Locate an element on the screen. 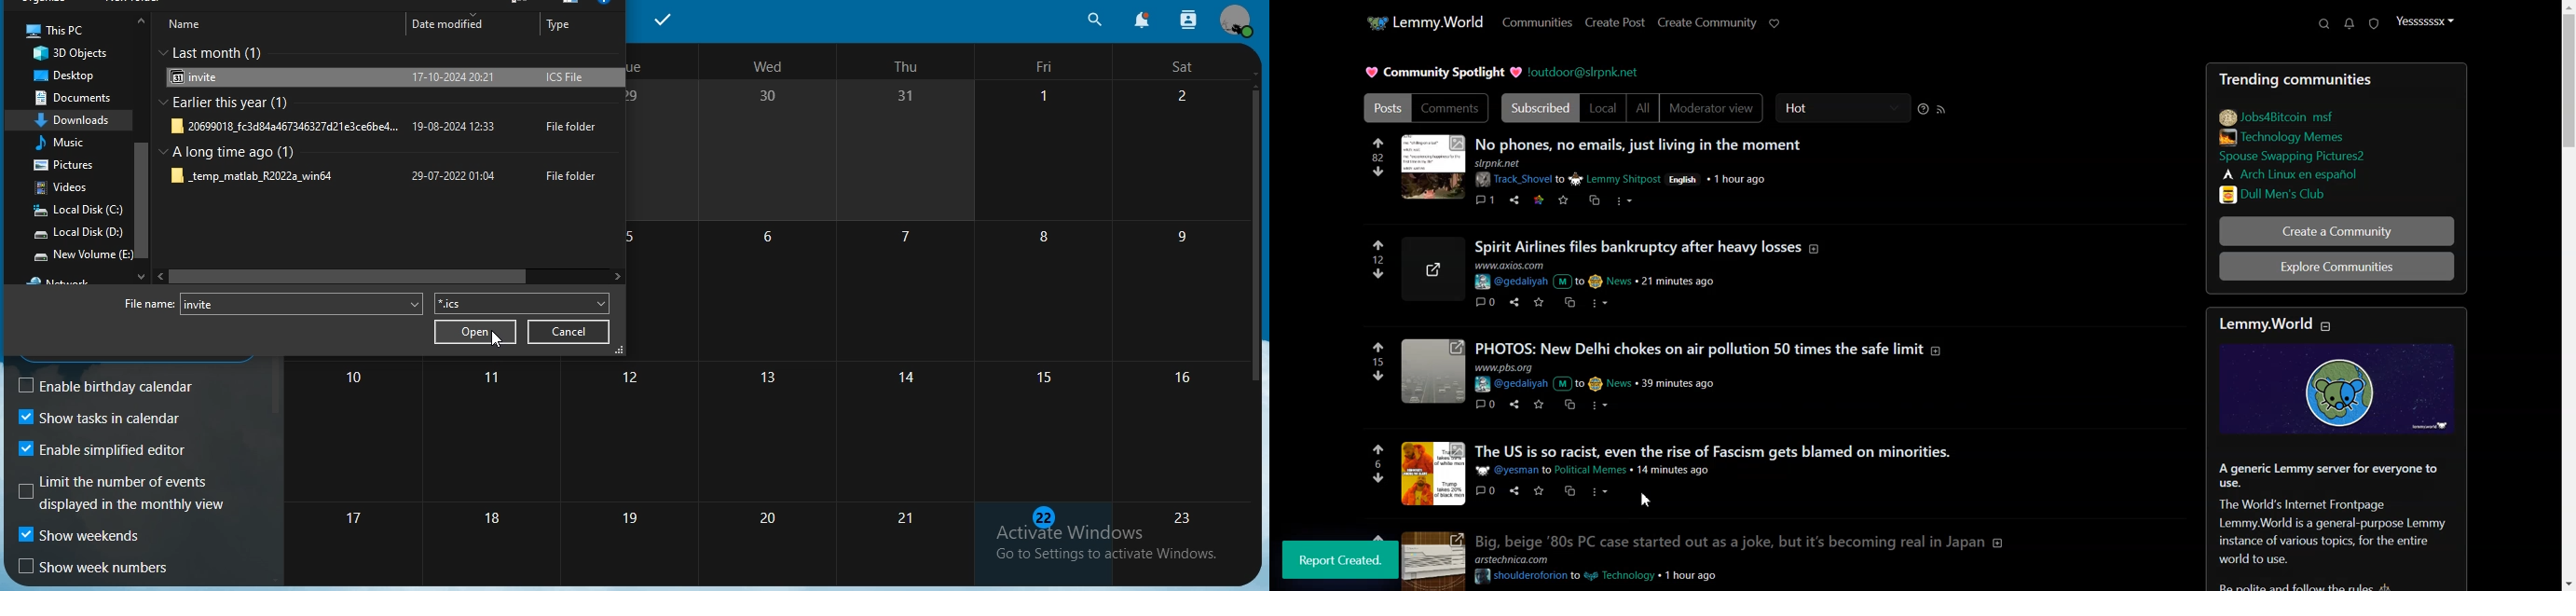 Image resolution: width=2576 pixels, height=616 pixels. last month is located at coordinates (223, 49).